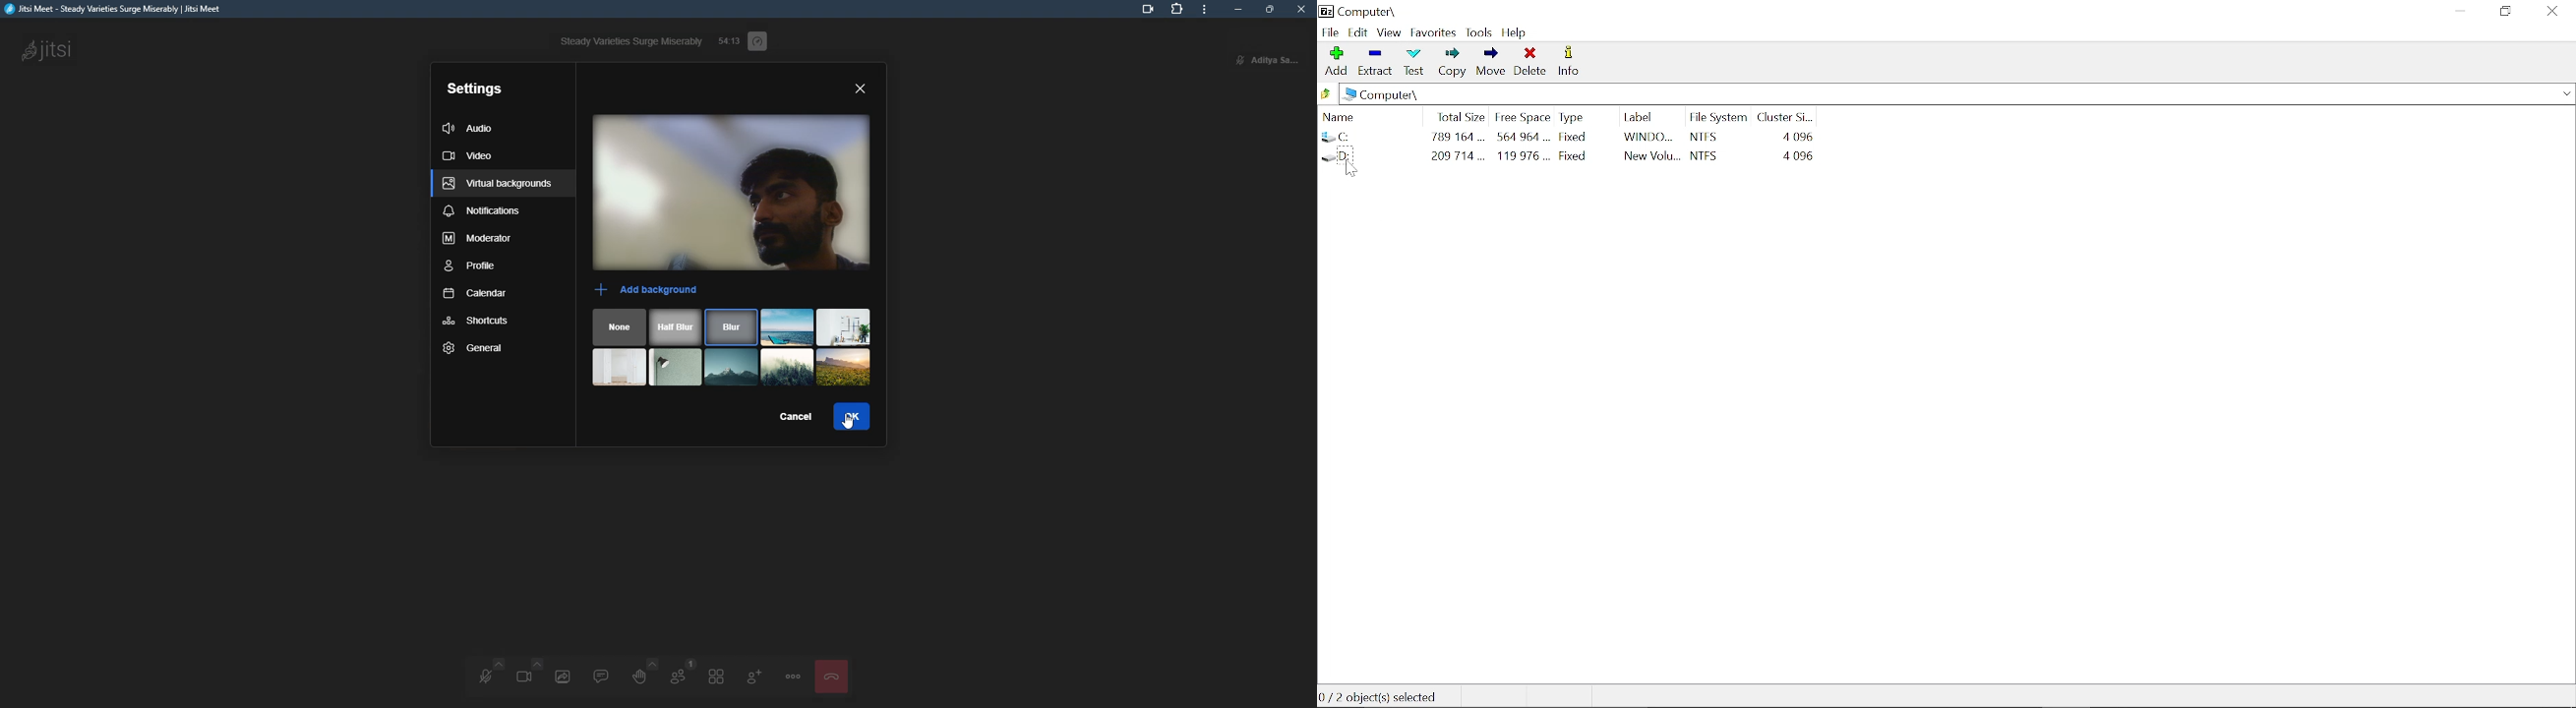 This screenshot has width=2576, height=728. What do you see at coordinates (844, 327) in the screenshot?
I see `scenery` at bounding box center [844, 327].